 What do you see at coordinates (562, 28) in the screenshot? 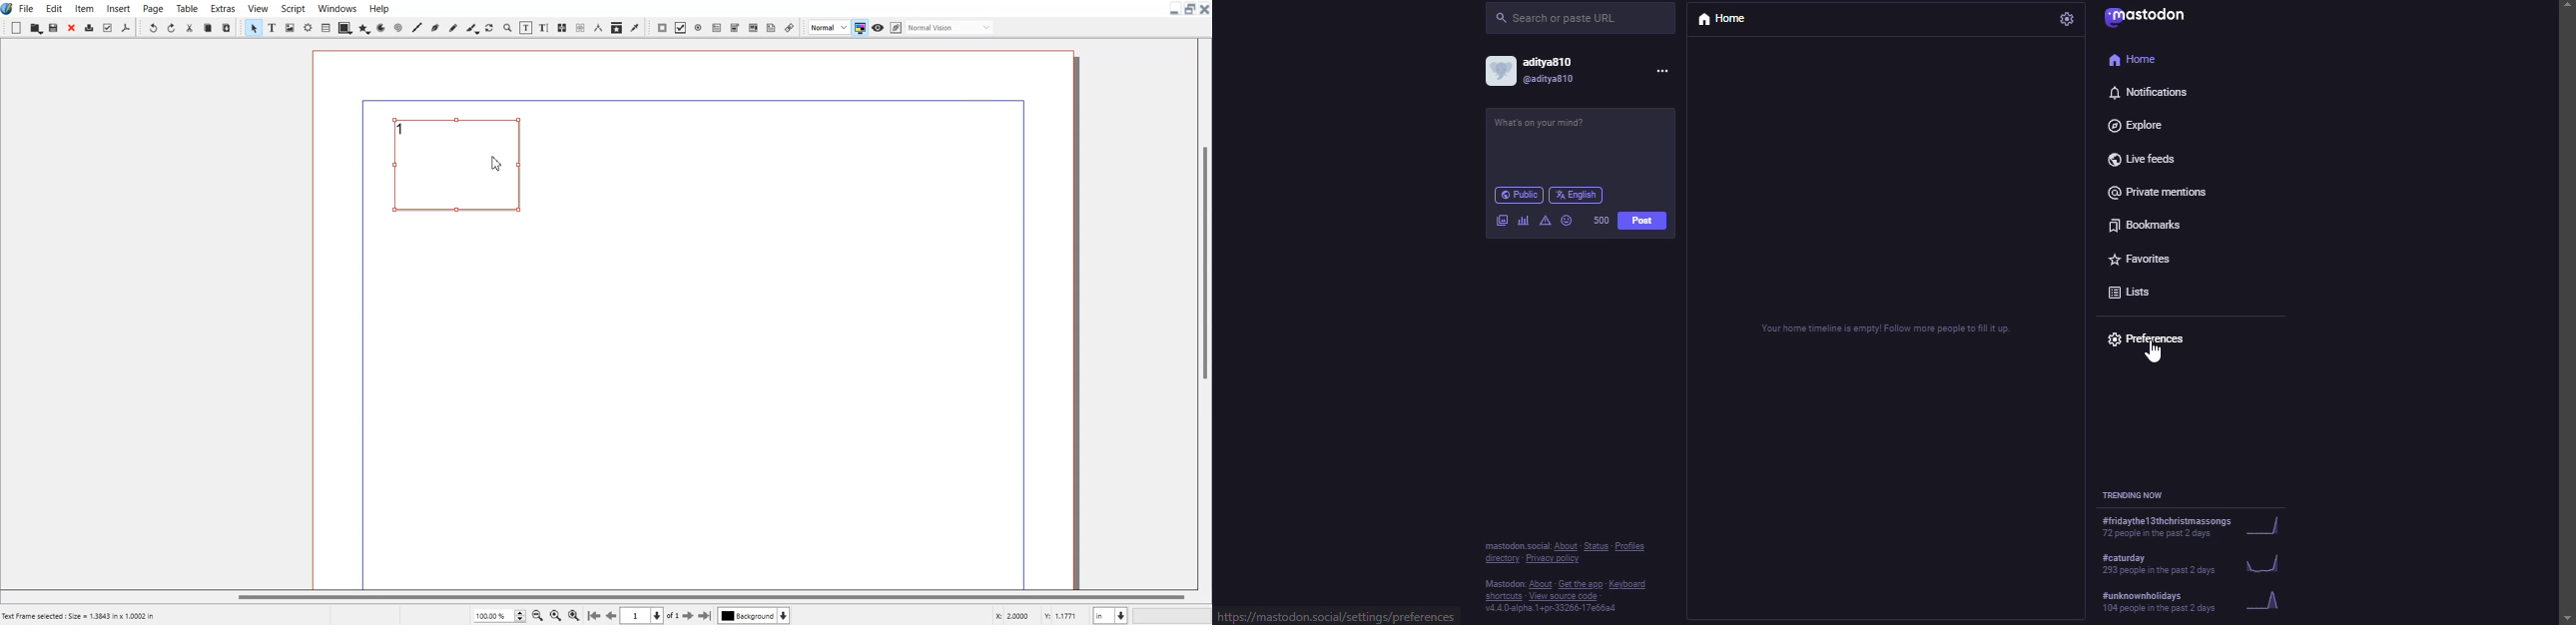
I see `Link Text Frame` at bounding box center [562, 28].